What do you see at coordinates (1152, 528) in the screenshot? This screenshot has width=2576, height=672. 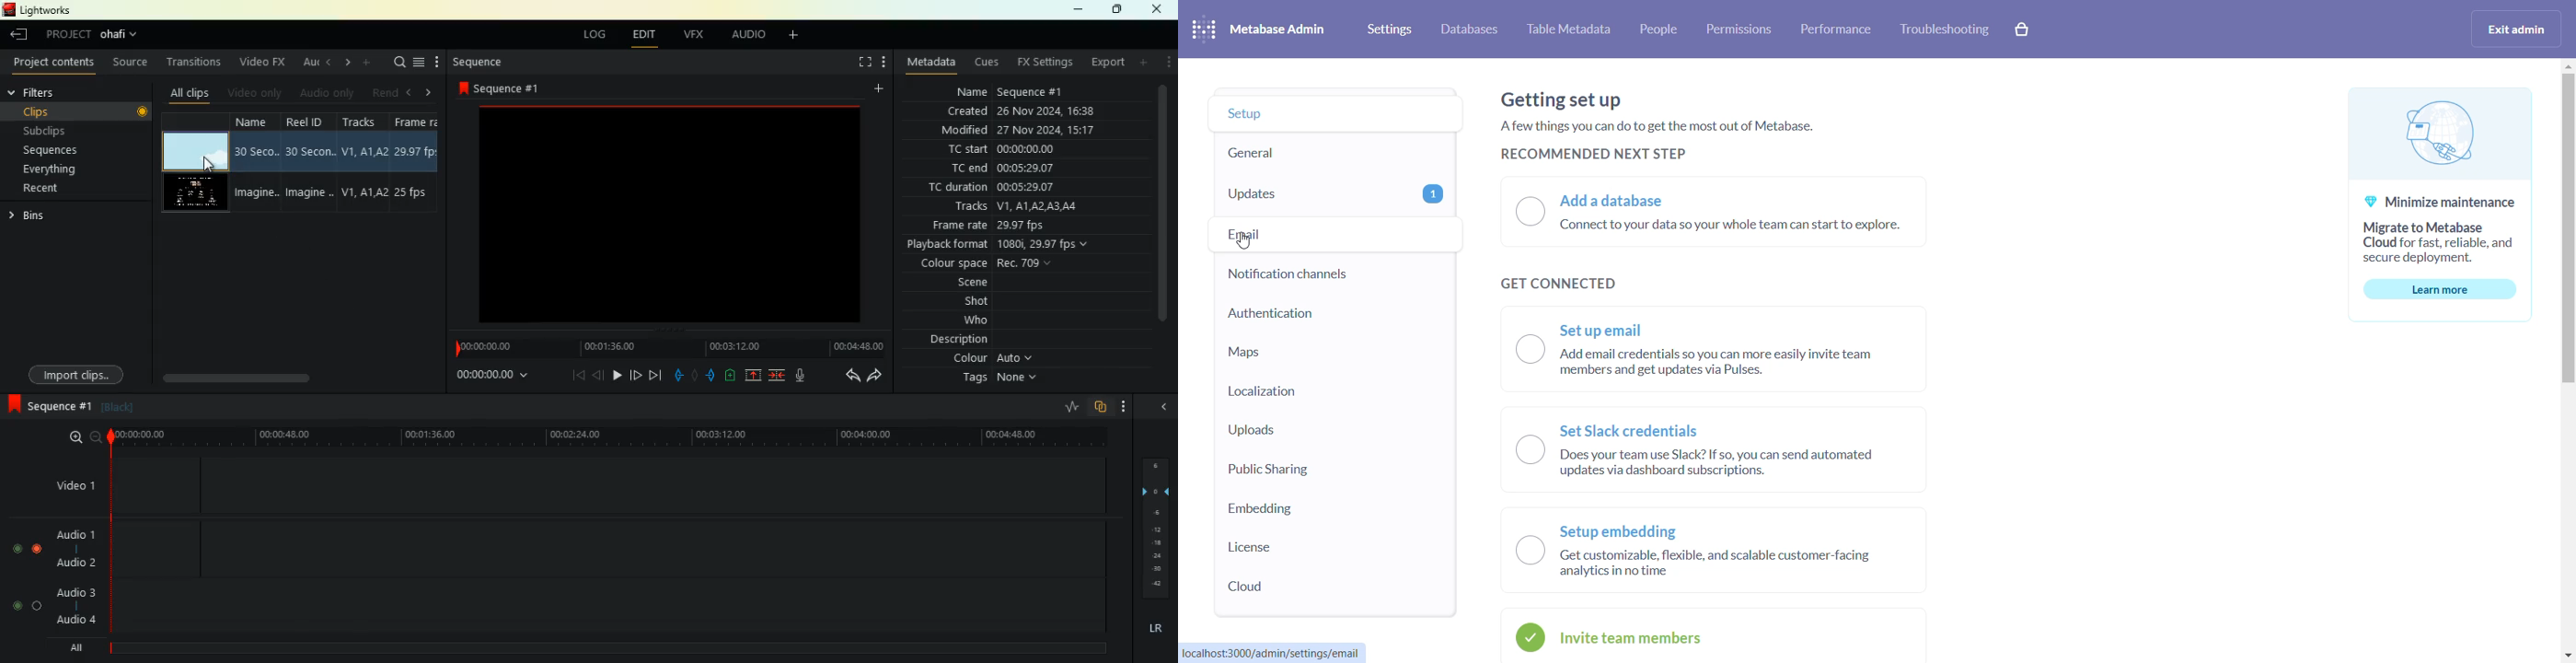 I see `layers` at bounding box center [1152, 528].